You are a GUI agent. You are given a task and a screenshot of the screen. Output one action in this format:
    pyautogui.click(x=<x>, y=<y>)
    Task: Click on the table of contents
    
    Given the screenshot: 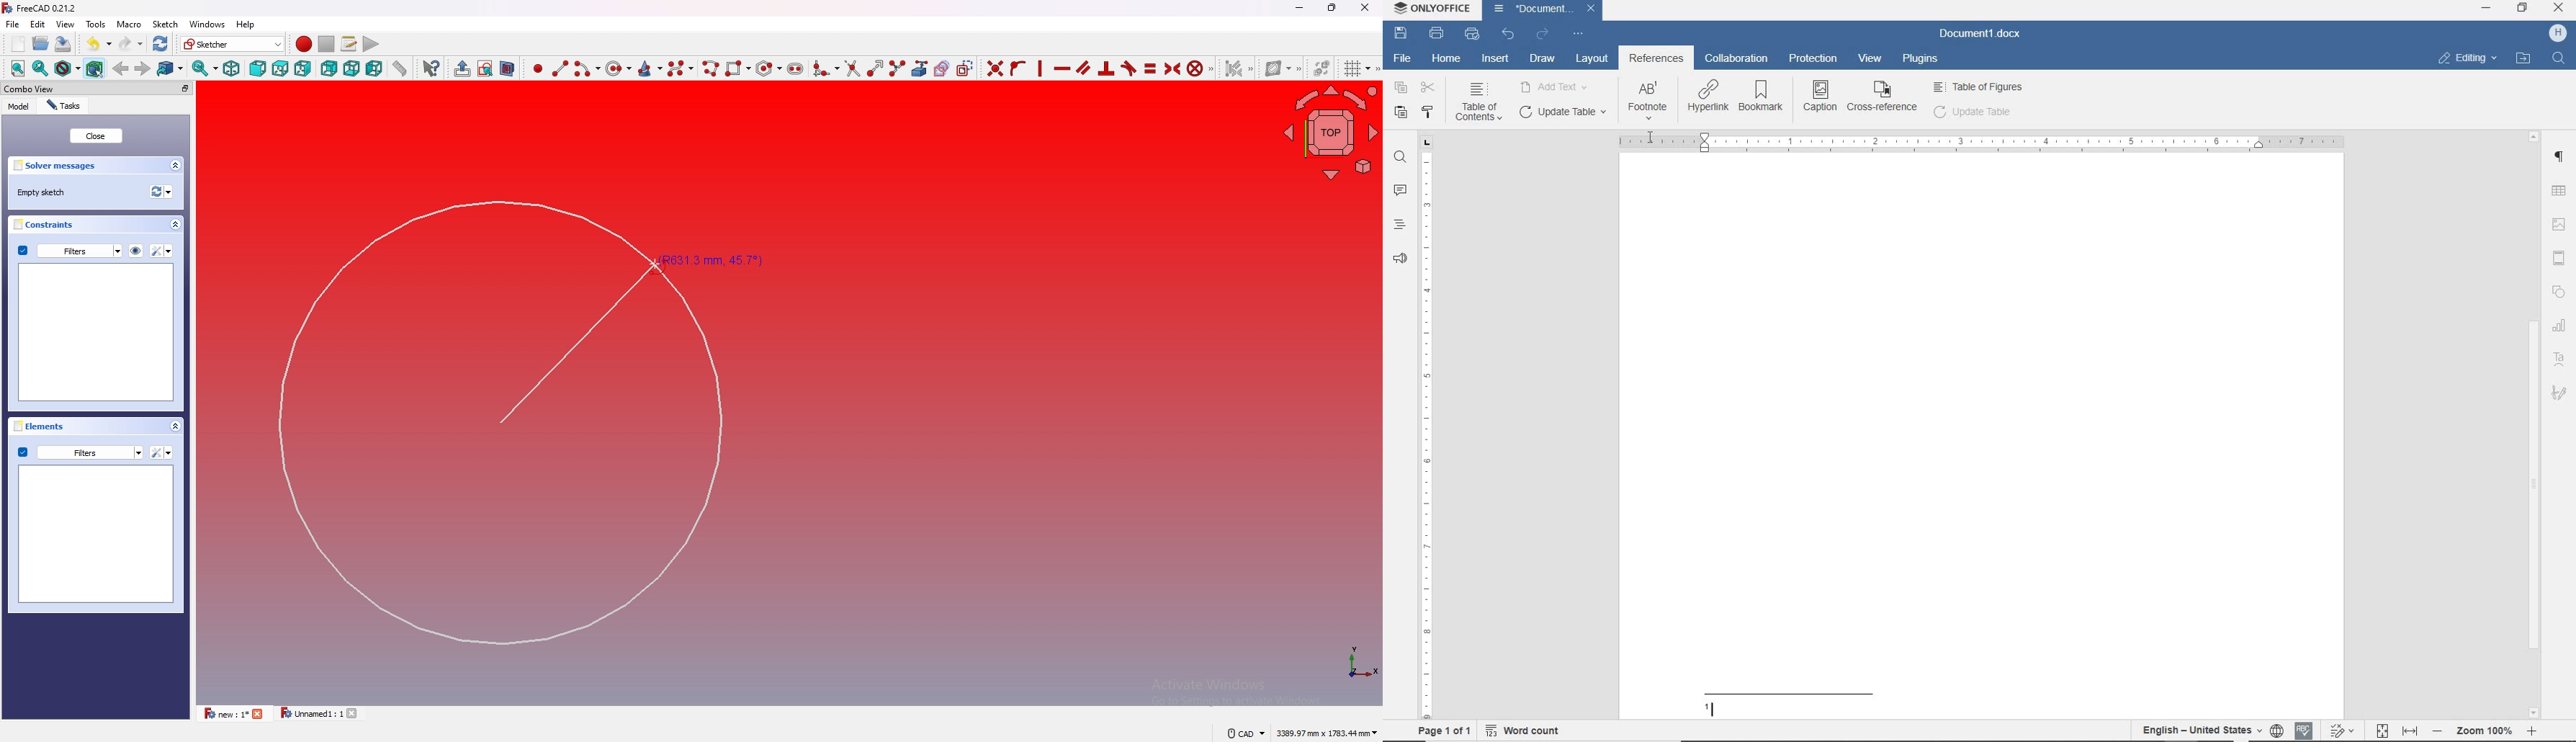 What is the action you would take?
    pyautogui.click(x=1478, y=103)
    